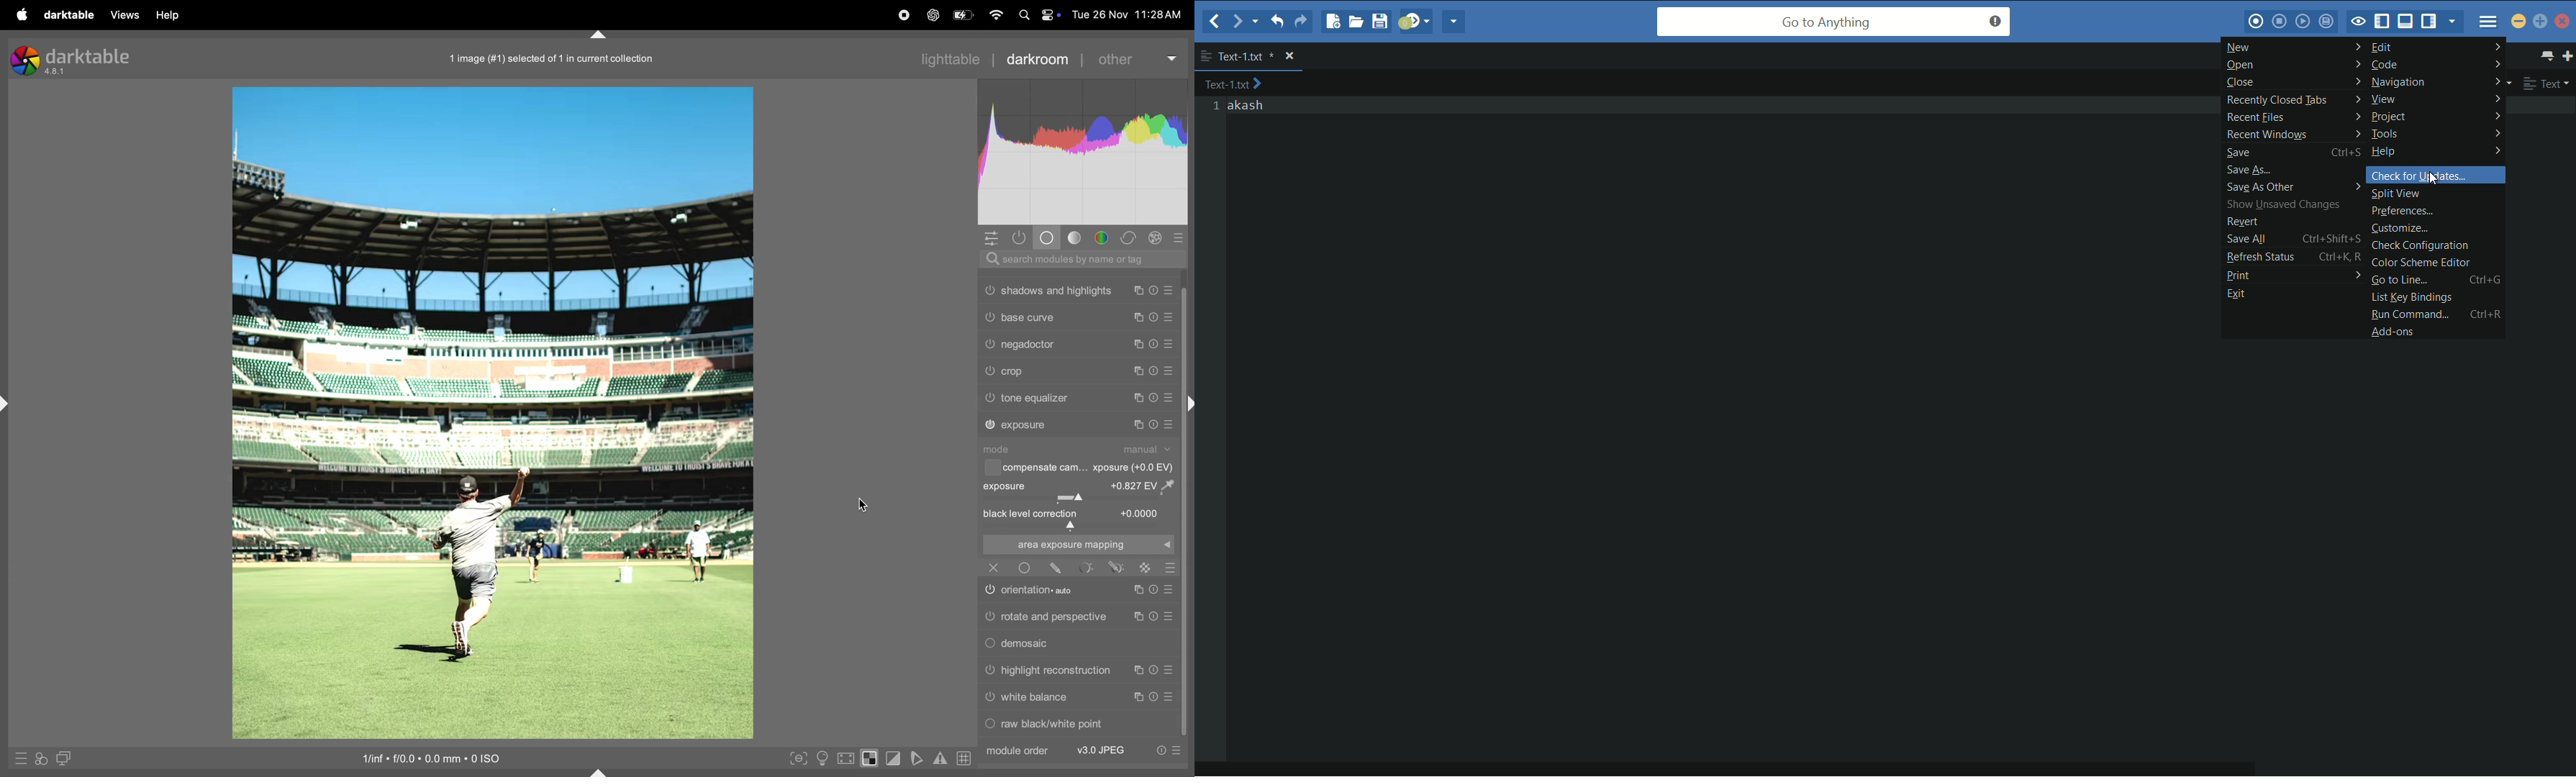 This screenshot has height=784, width=2576. Describe the element at coordinates (1139, 318) in the screenshot. I see `copy` at that location.